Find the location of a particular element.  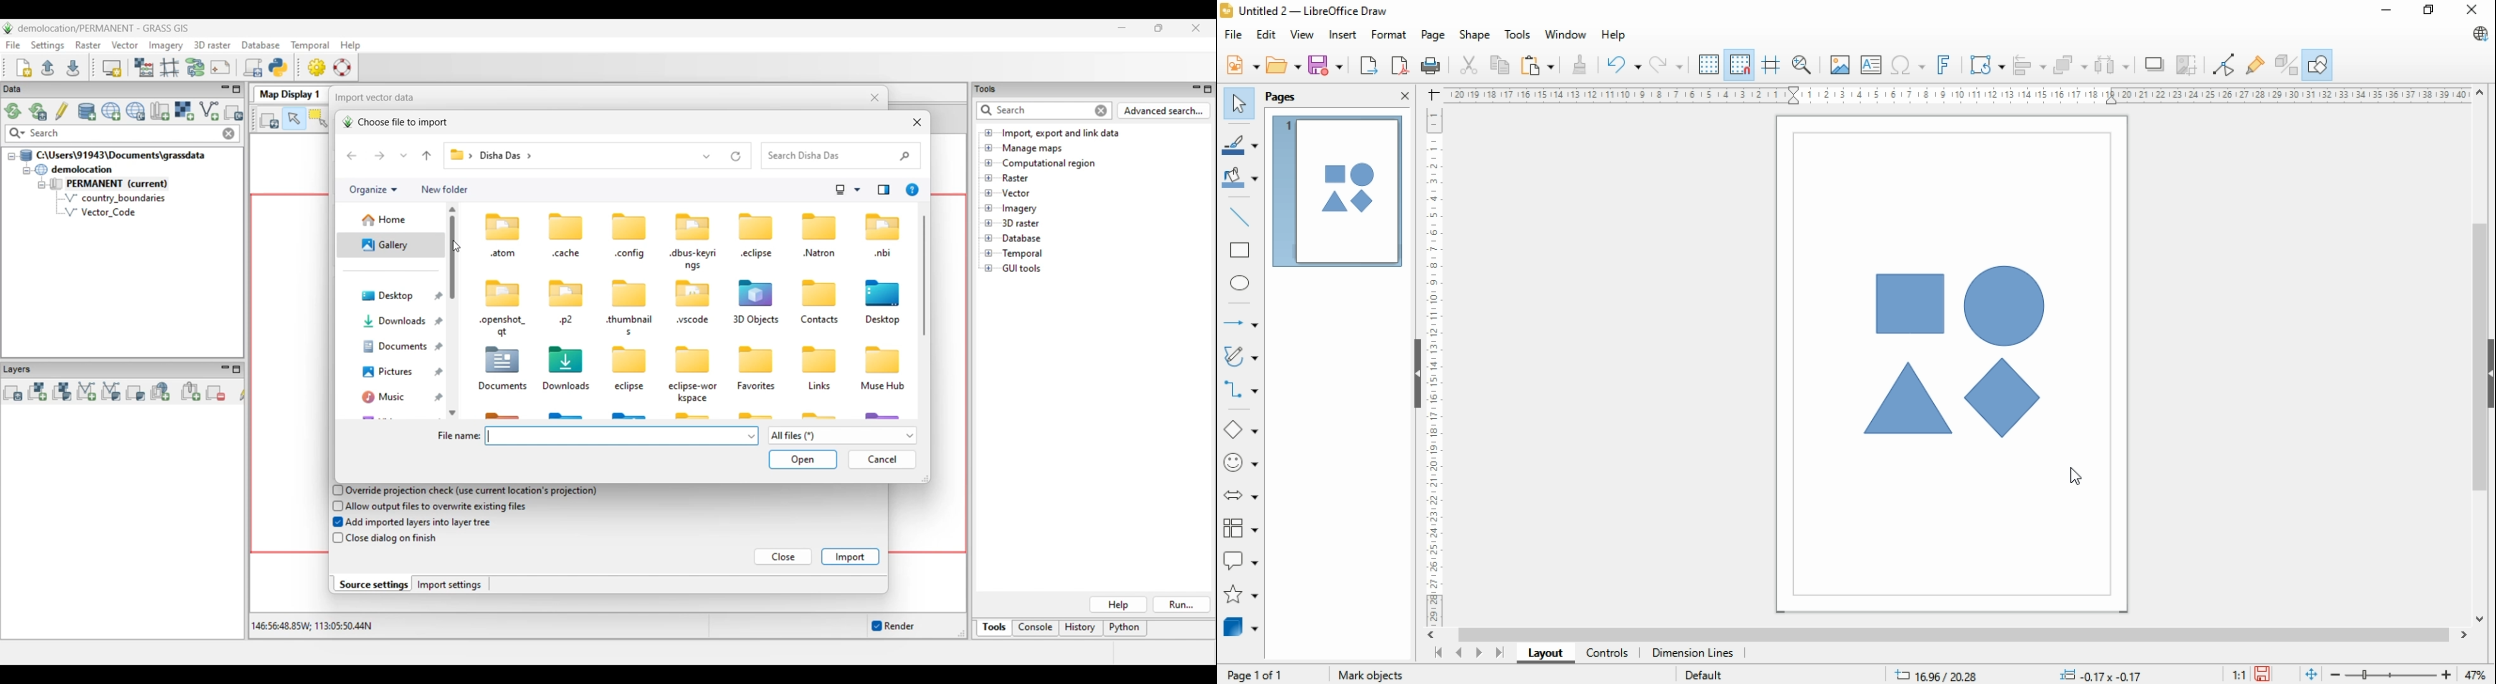

transformation is located at coordinates (1987, 64).